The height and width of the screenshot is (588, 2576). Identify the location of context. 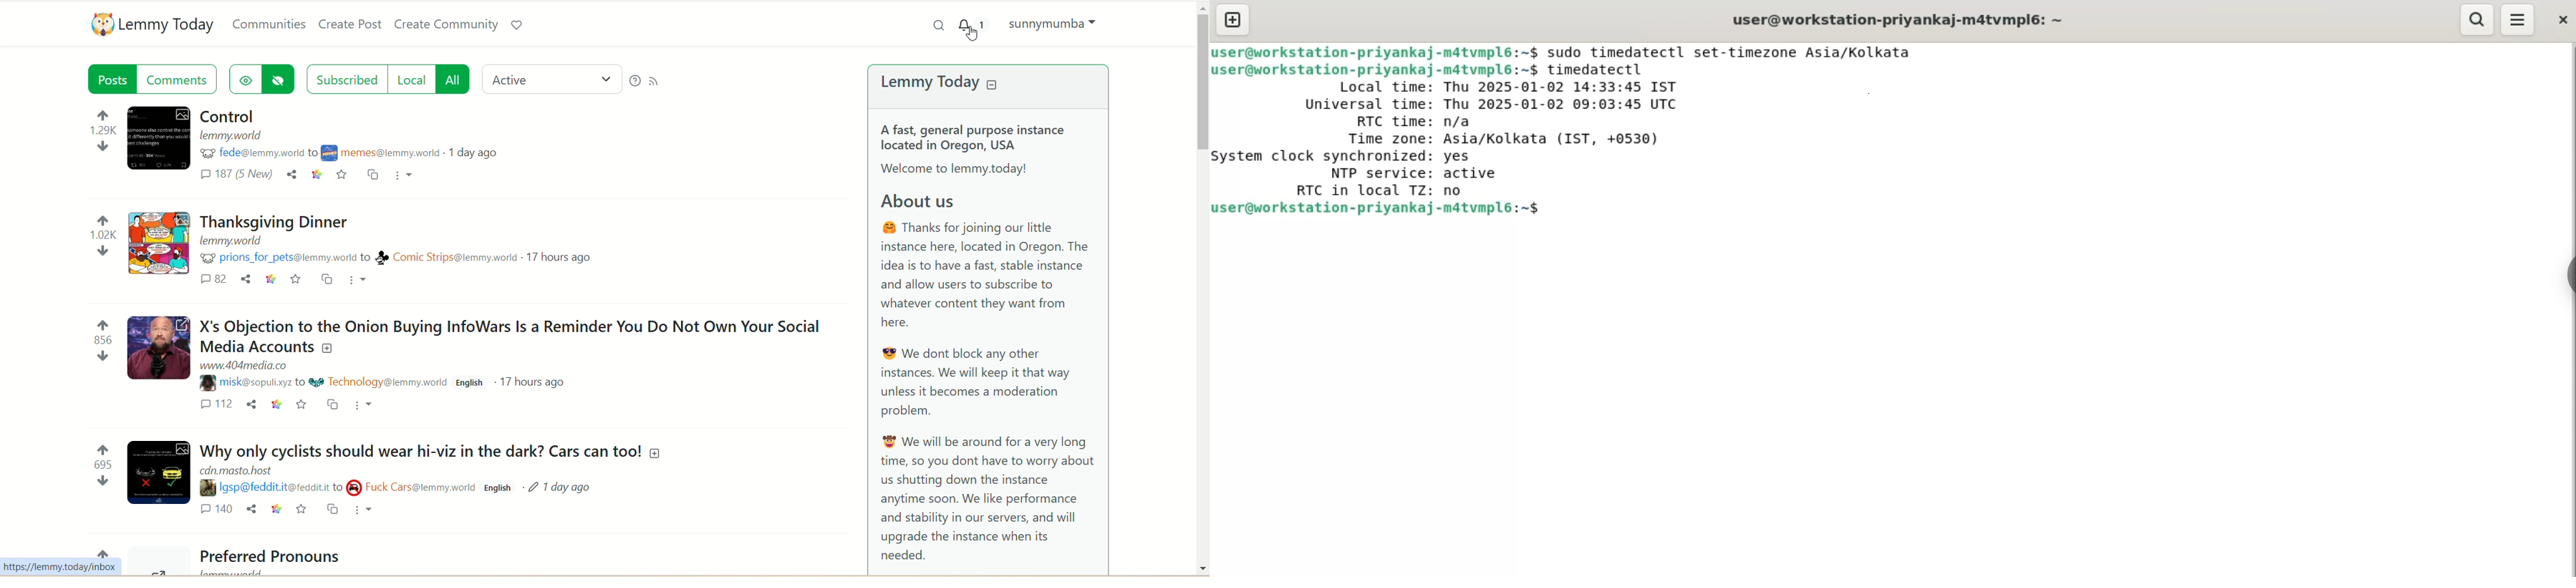
(319, 173).